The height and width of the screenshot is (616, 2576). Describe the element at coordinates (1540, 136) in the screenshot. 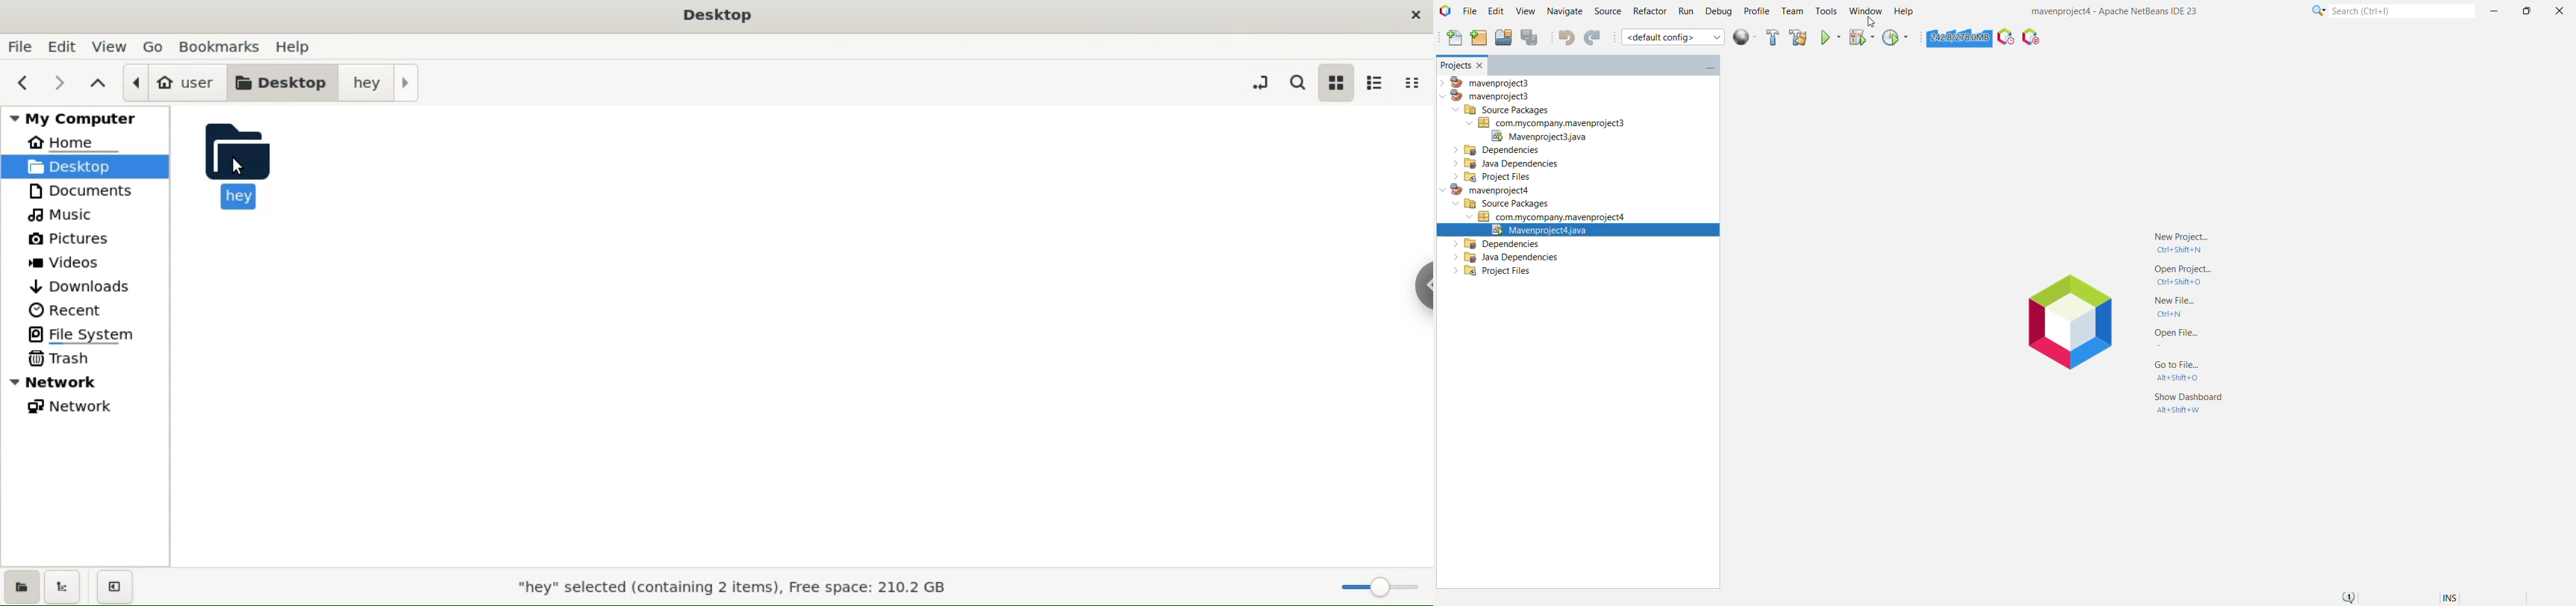

I see `Mavenproject.java` at that location.